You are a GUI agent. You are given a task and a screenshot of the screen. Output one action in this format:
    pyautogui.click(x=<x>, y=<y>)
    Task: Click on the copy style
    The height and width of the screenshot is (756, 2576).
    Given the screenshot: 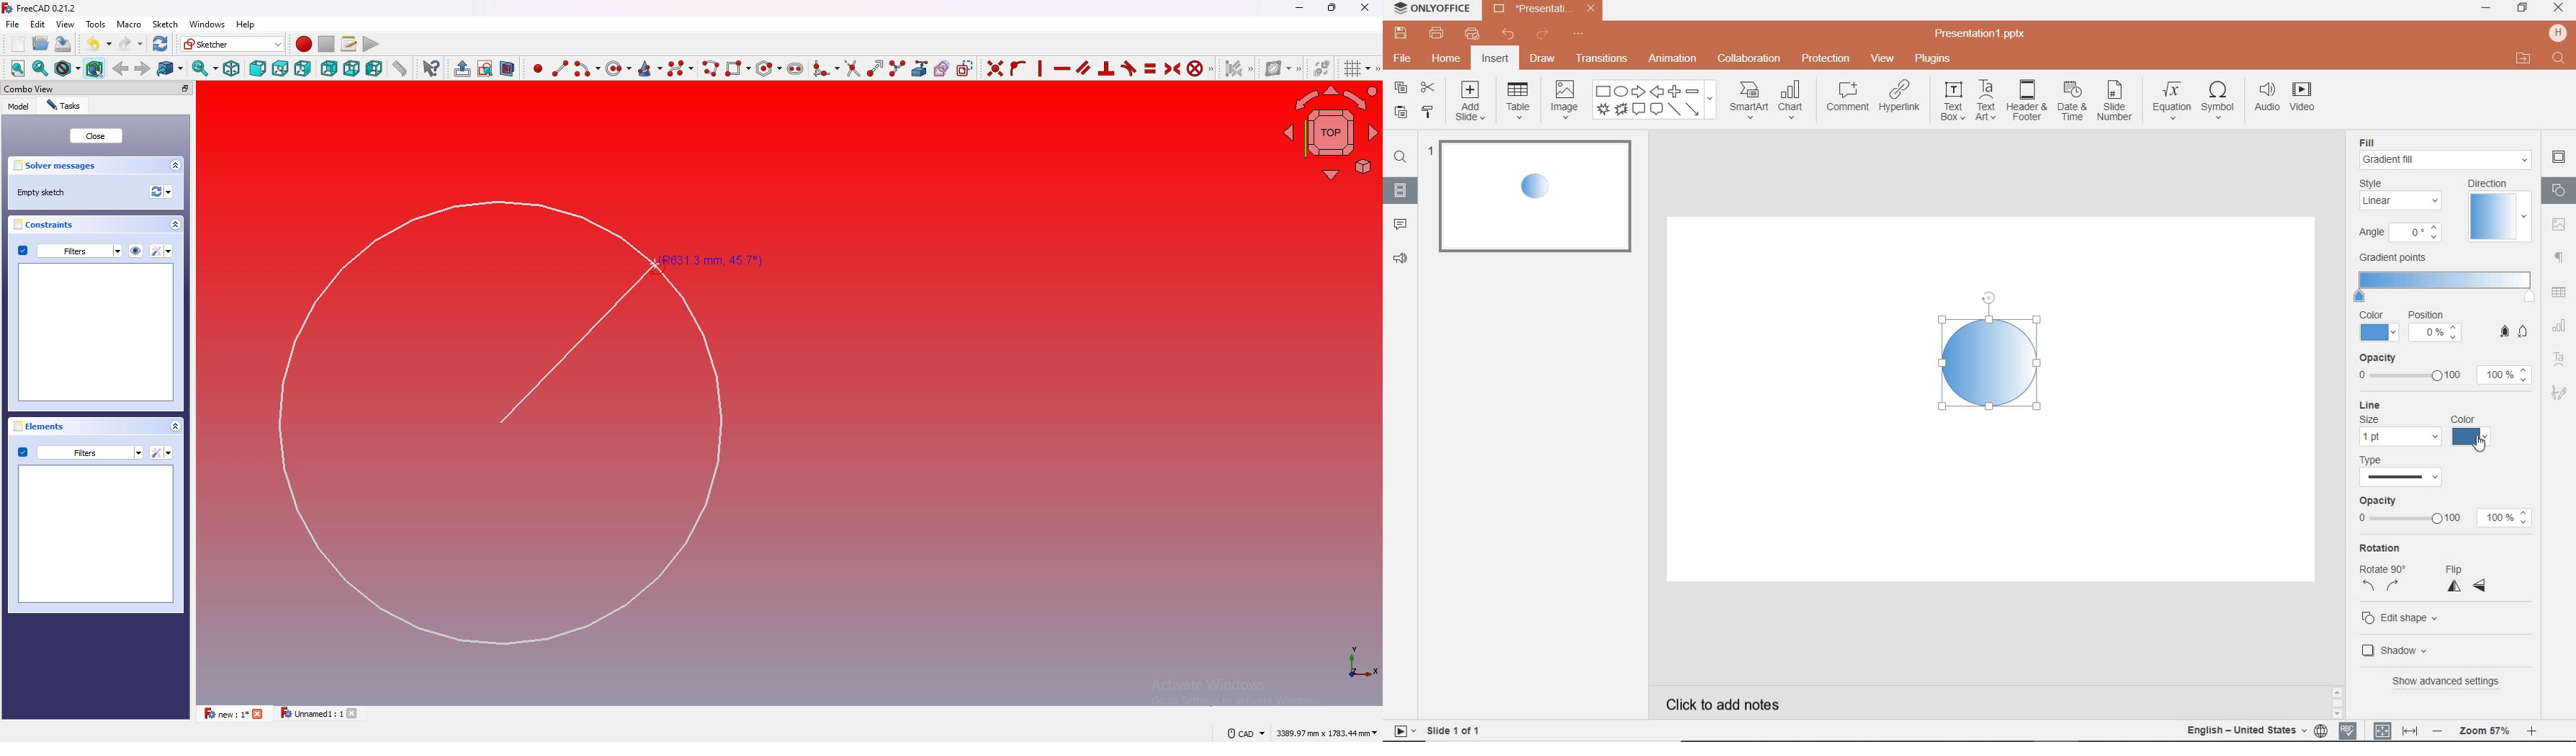 What is the action you would take?
    pyautogui.click(x=1427, y=114)
    